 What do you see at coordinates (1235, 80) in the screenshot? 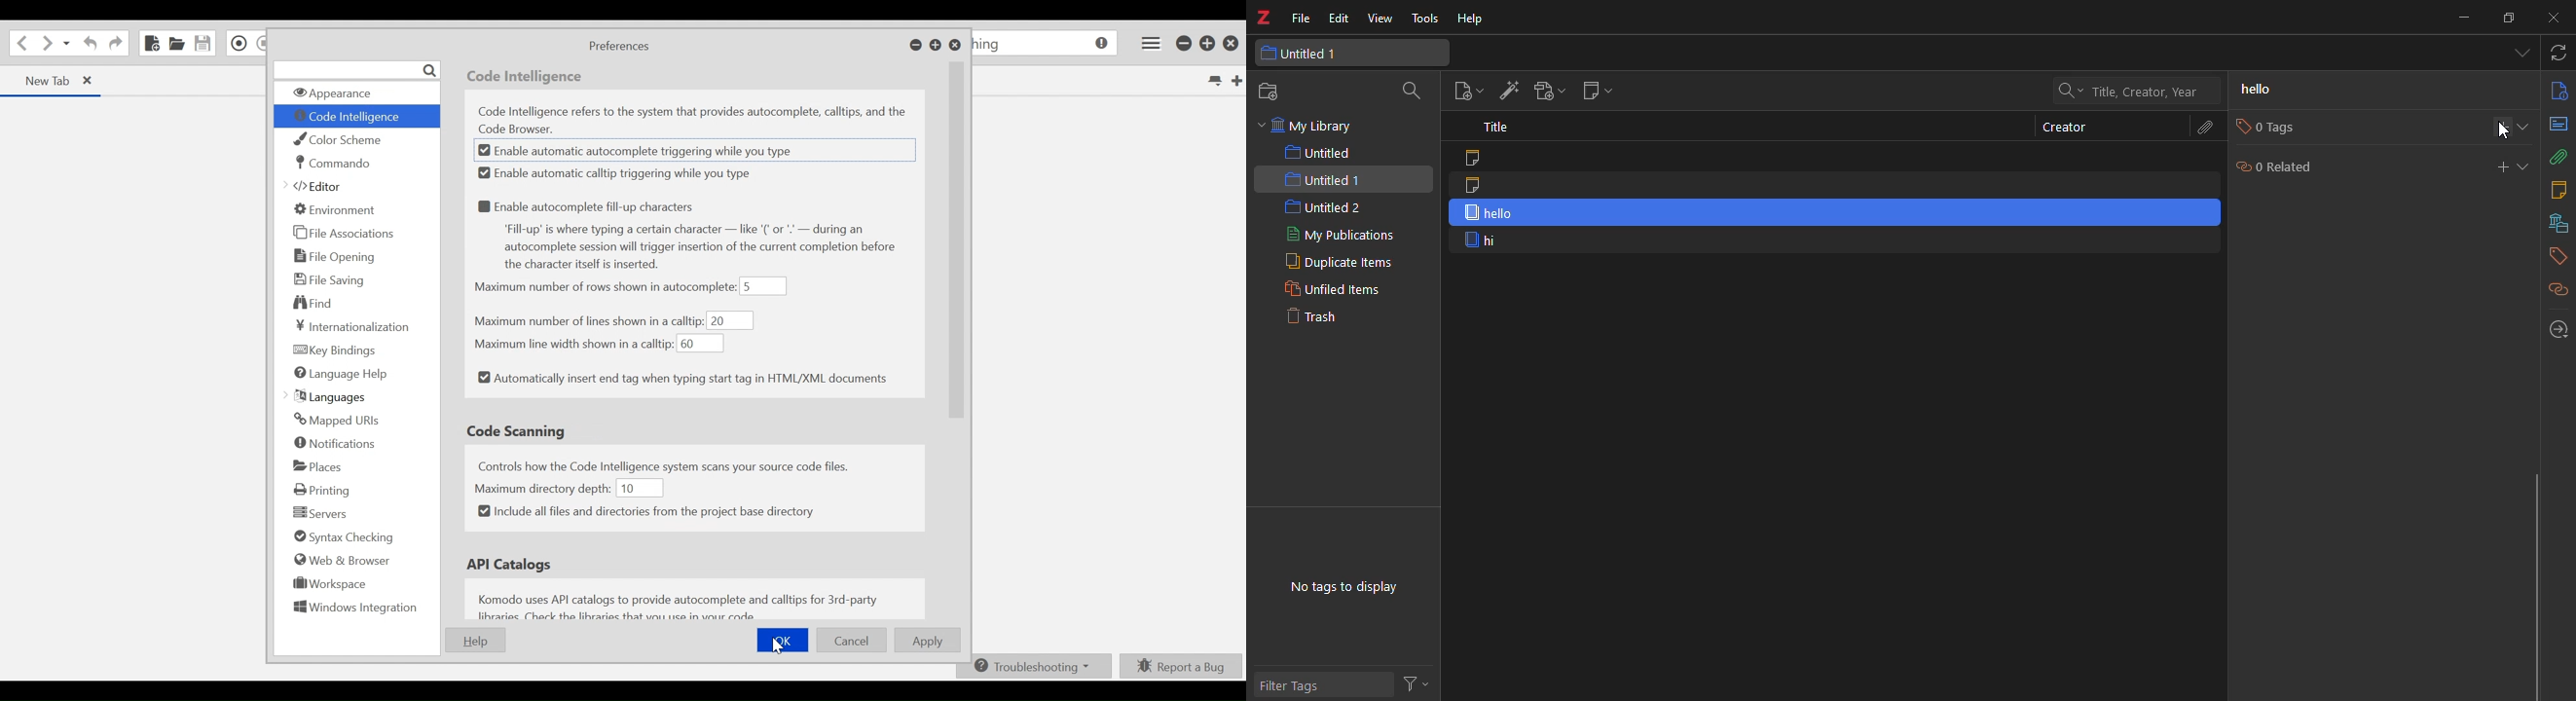
I see `New Tab ` at bounding box center [1235, 80].